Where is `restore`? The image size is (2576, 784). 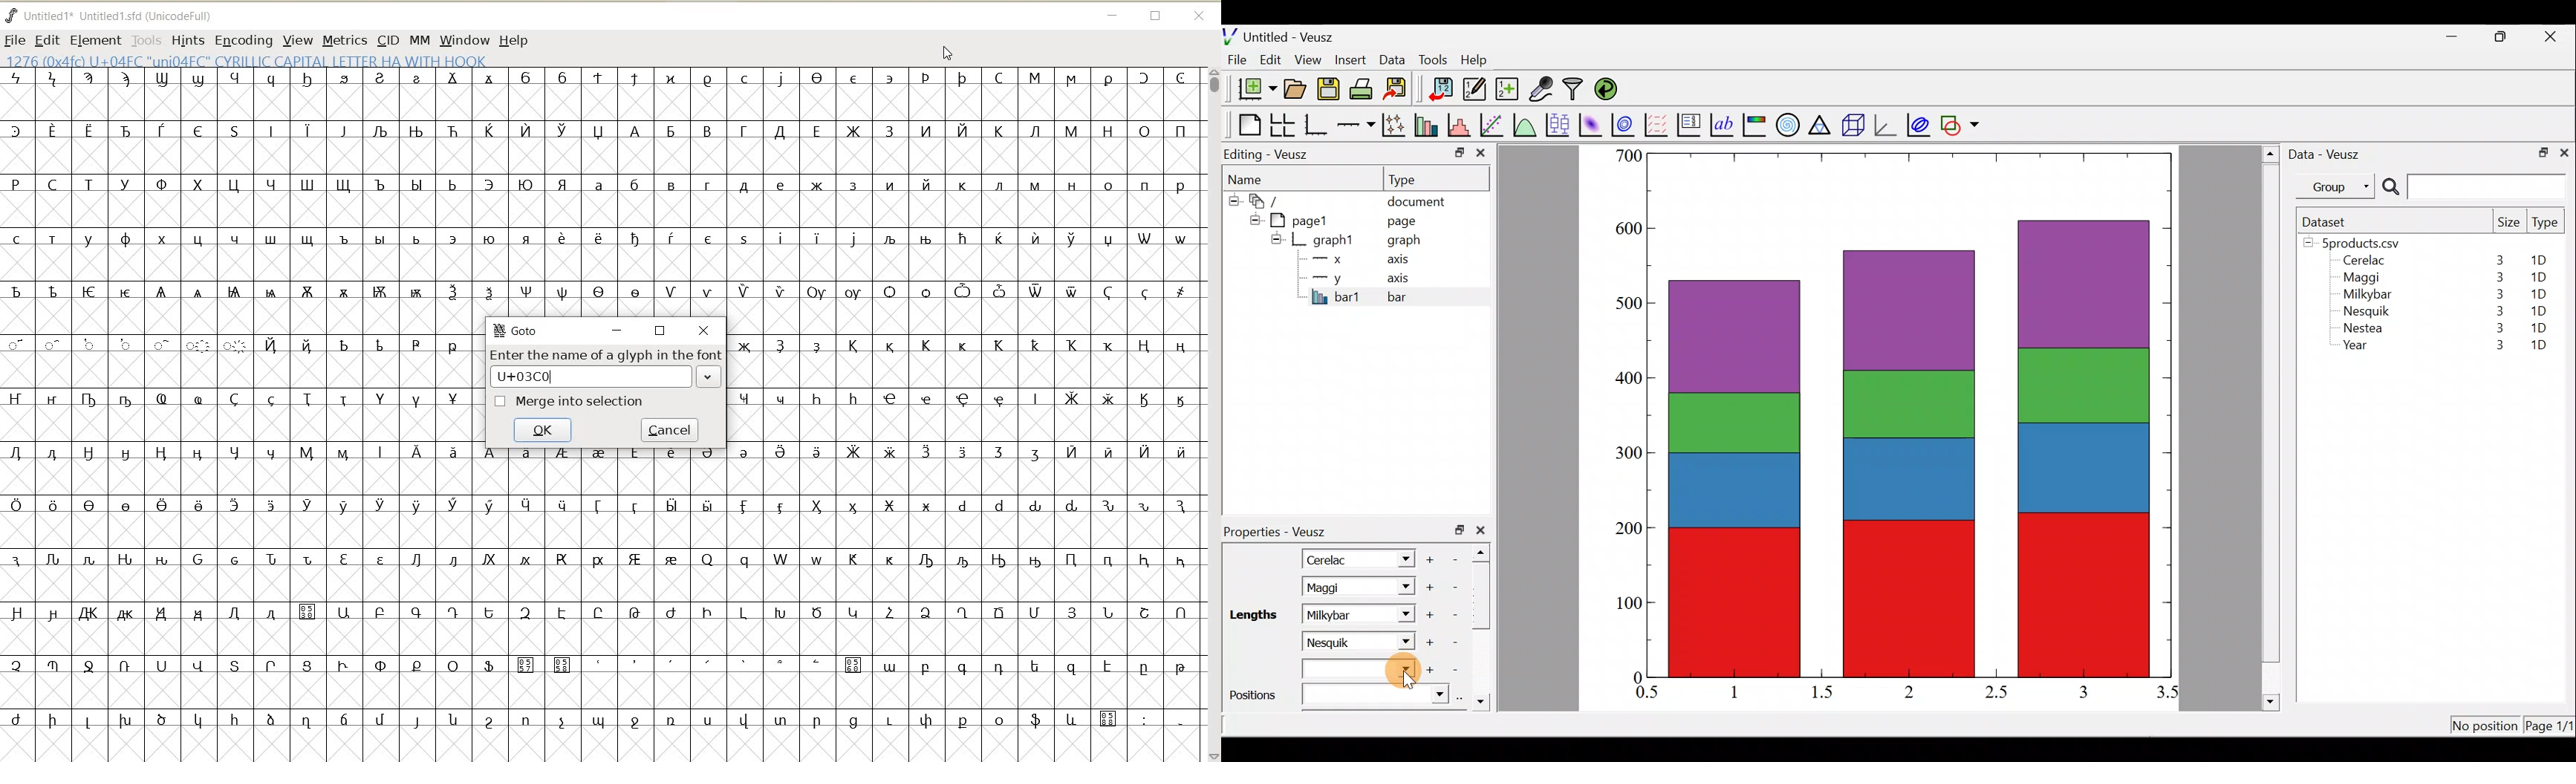
restore is located at coordinates (660, 330).